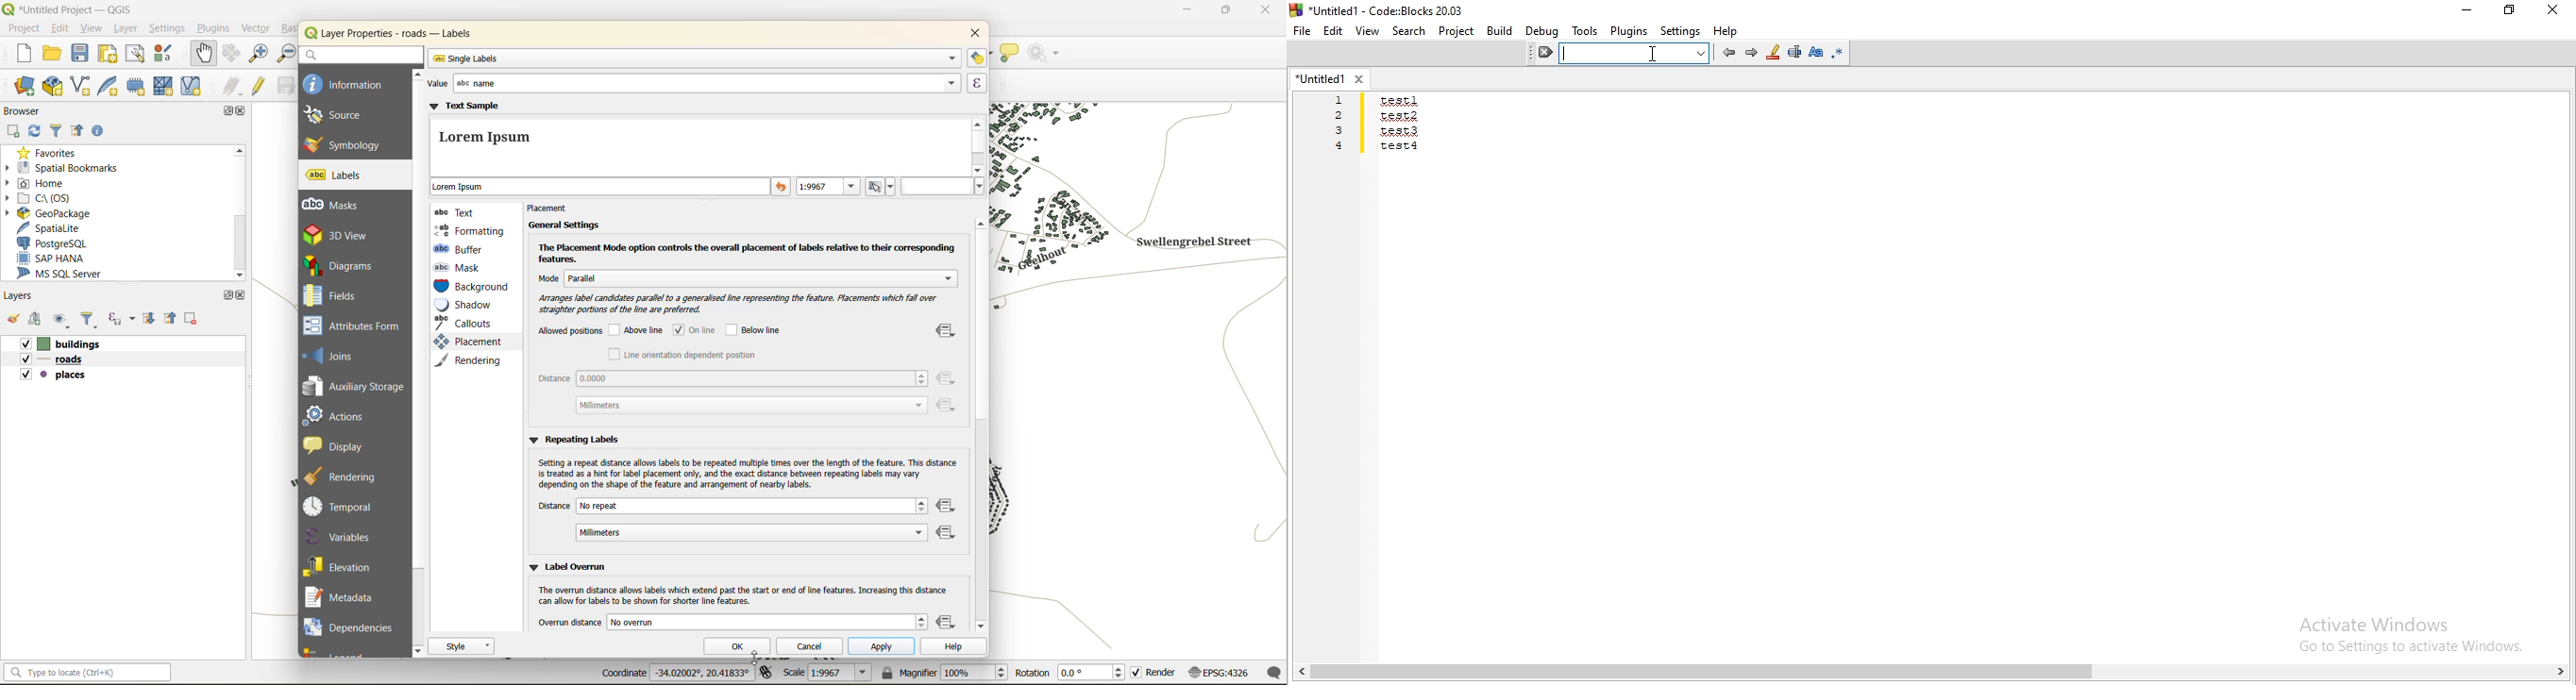 The height and width of the screenshot is (700, 2576). What do you see at coordinates (740, 254) in the screenshot?
I see `The Placement Mode option controls the overall placement of labels relative to their corresponding
features.` at bounding box center [740, 254].